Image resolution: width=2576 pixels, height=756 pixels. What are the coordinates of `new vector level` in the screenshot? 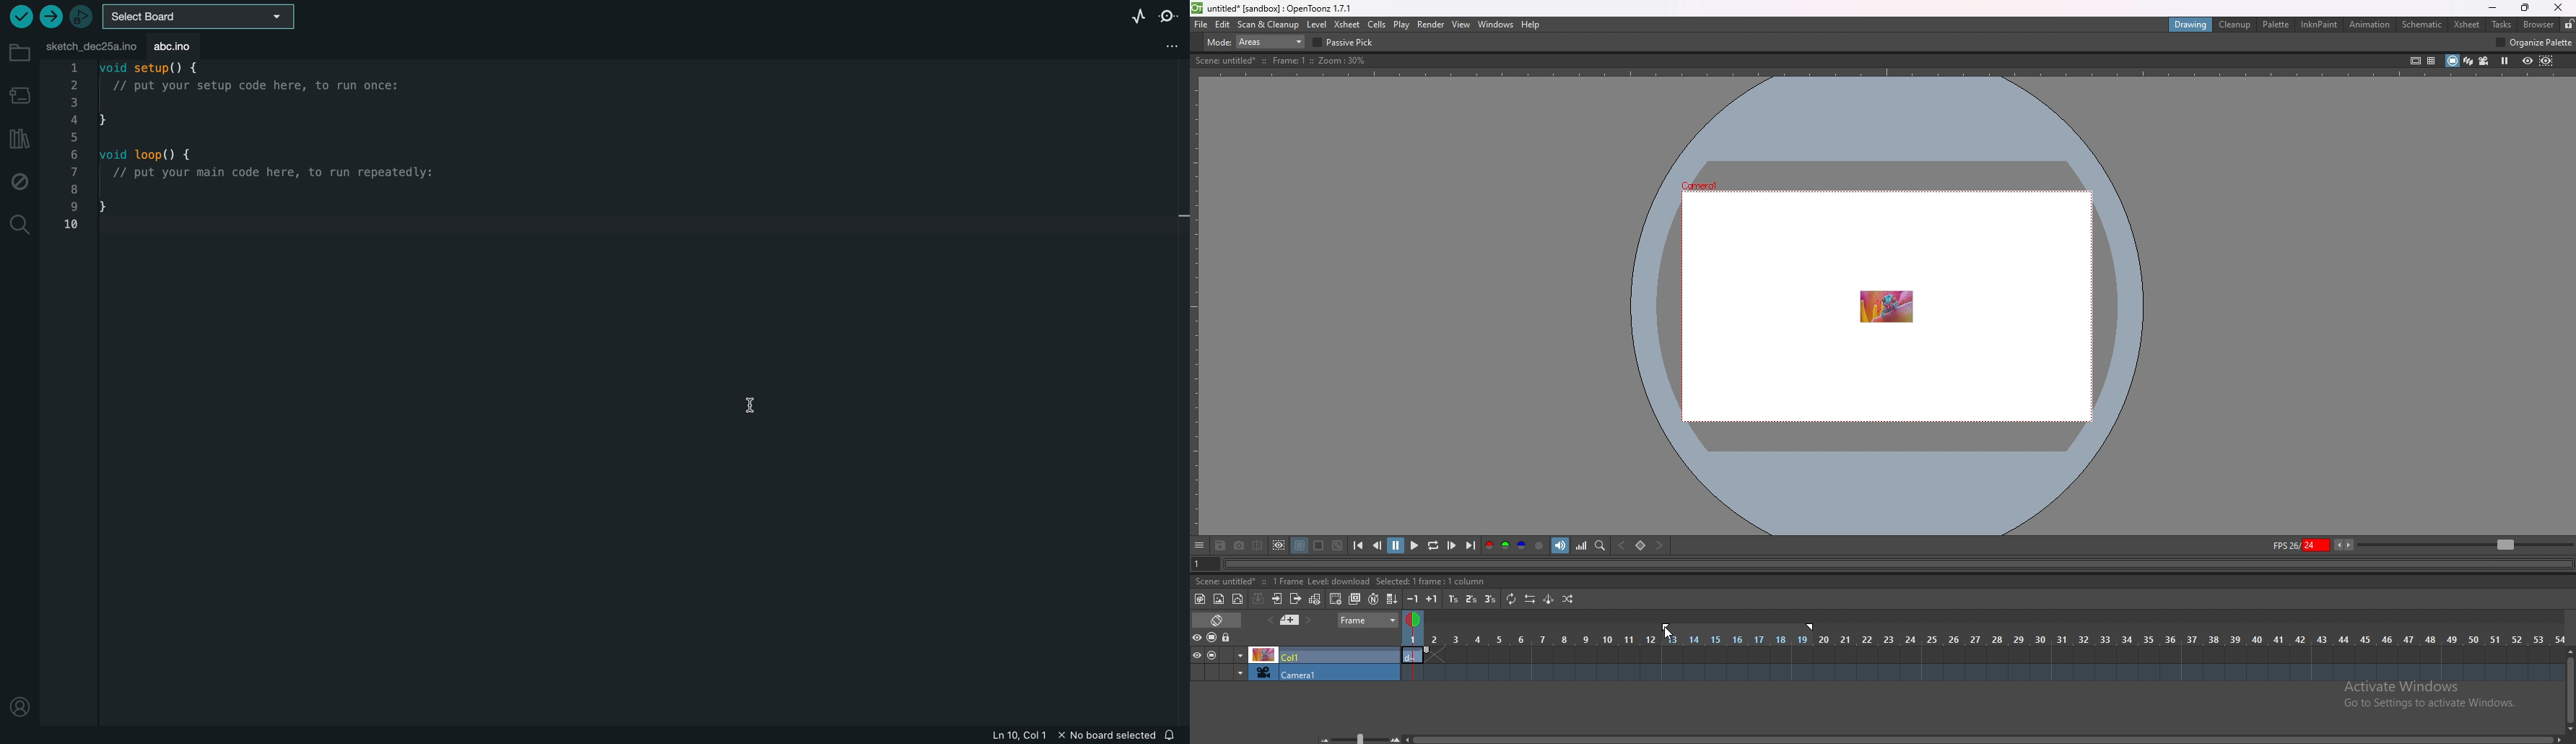 It's located at (1237, 599).